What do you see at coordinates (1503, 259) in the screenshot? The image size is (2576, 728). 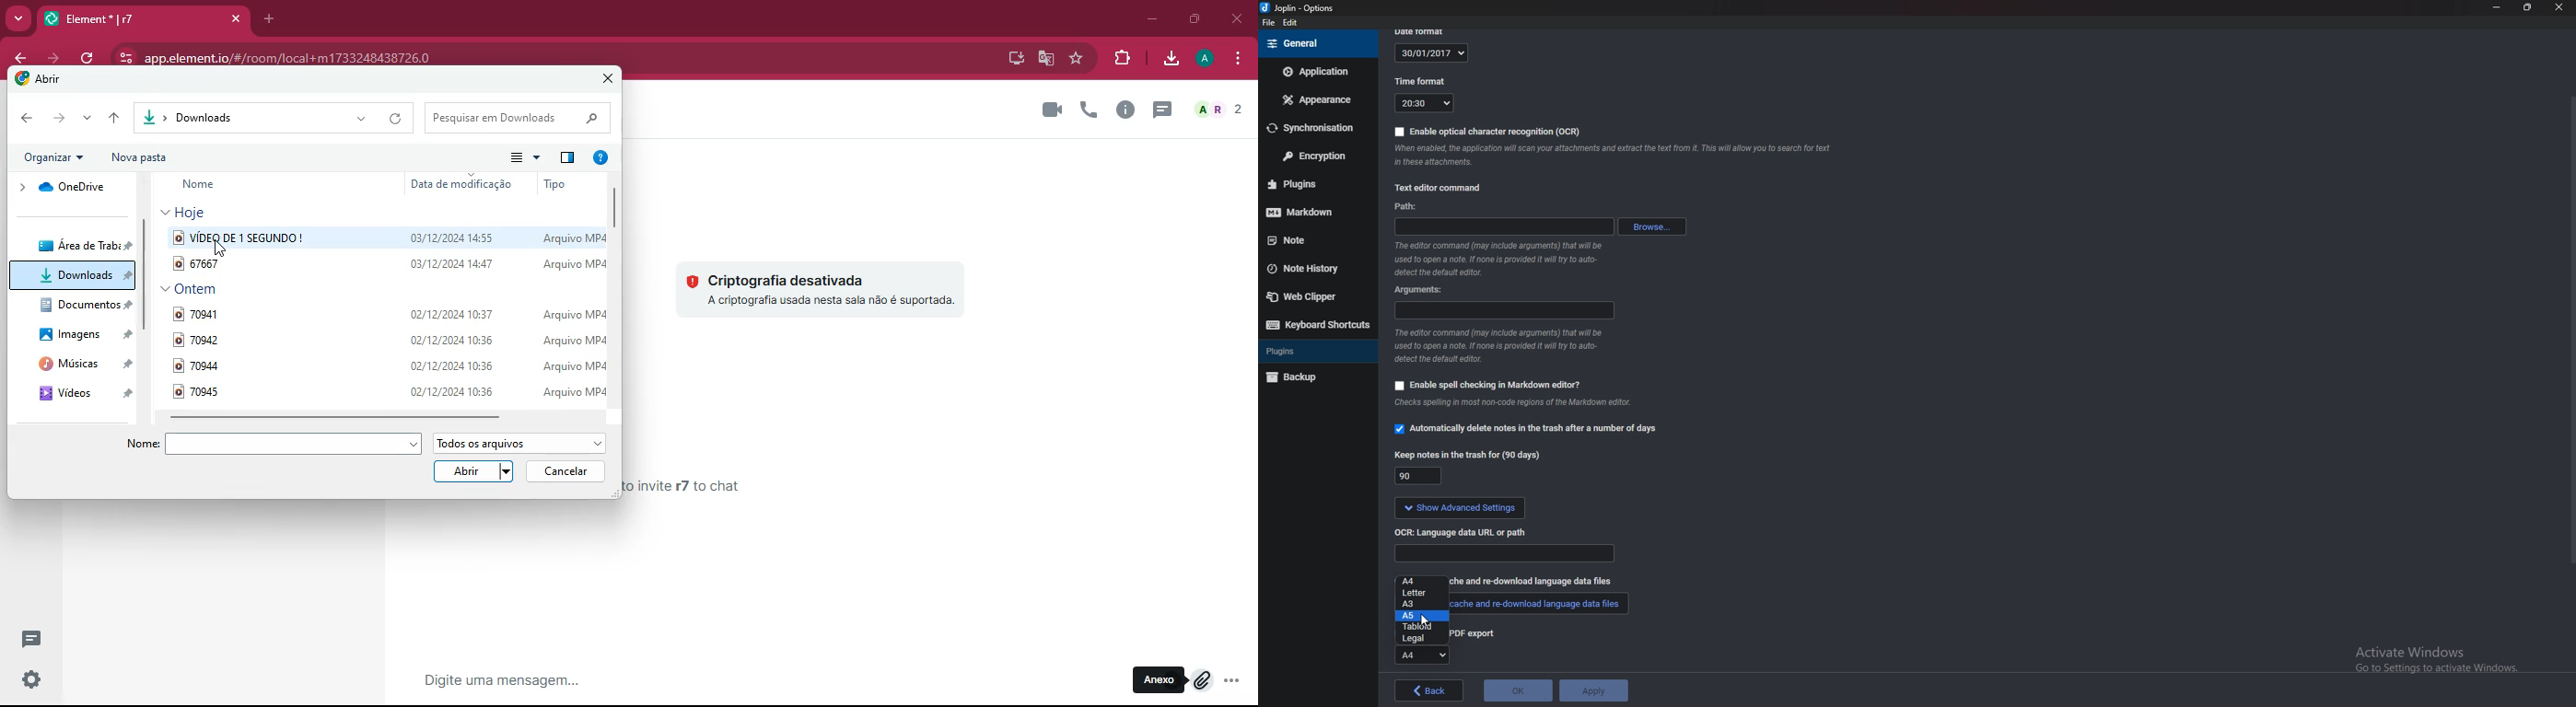 I see `Info on editor command` at bounding box center [1503, 259].